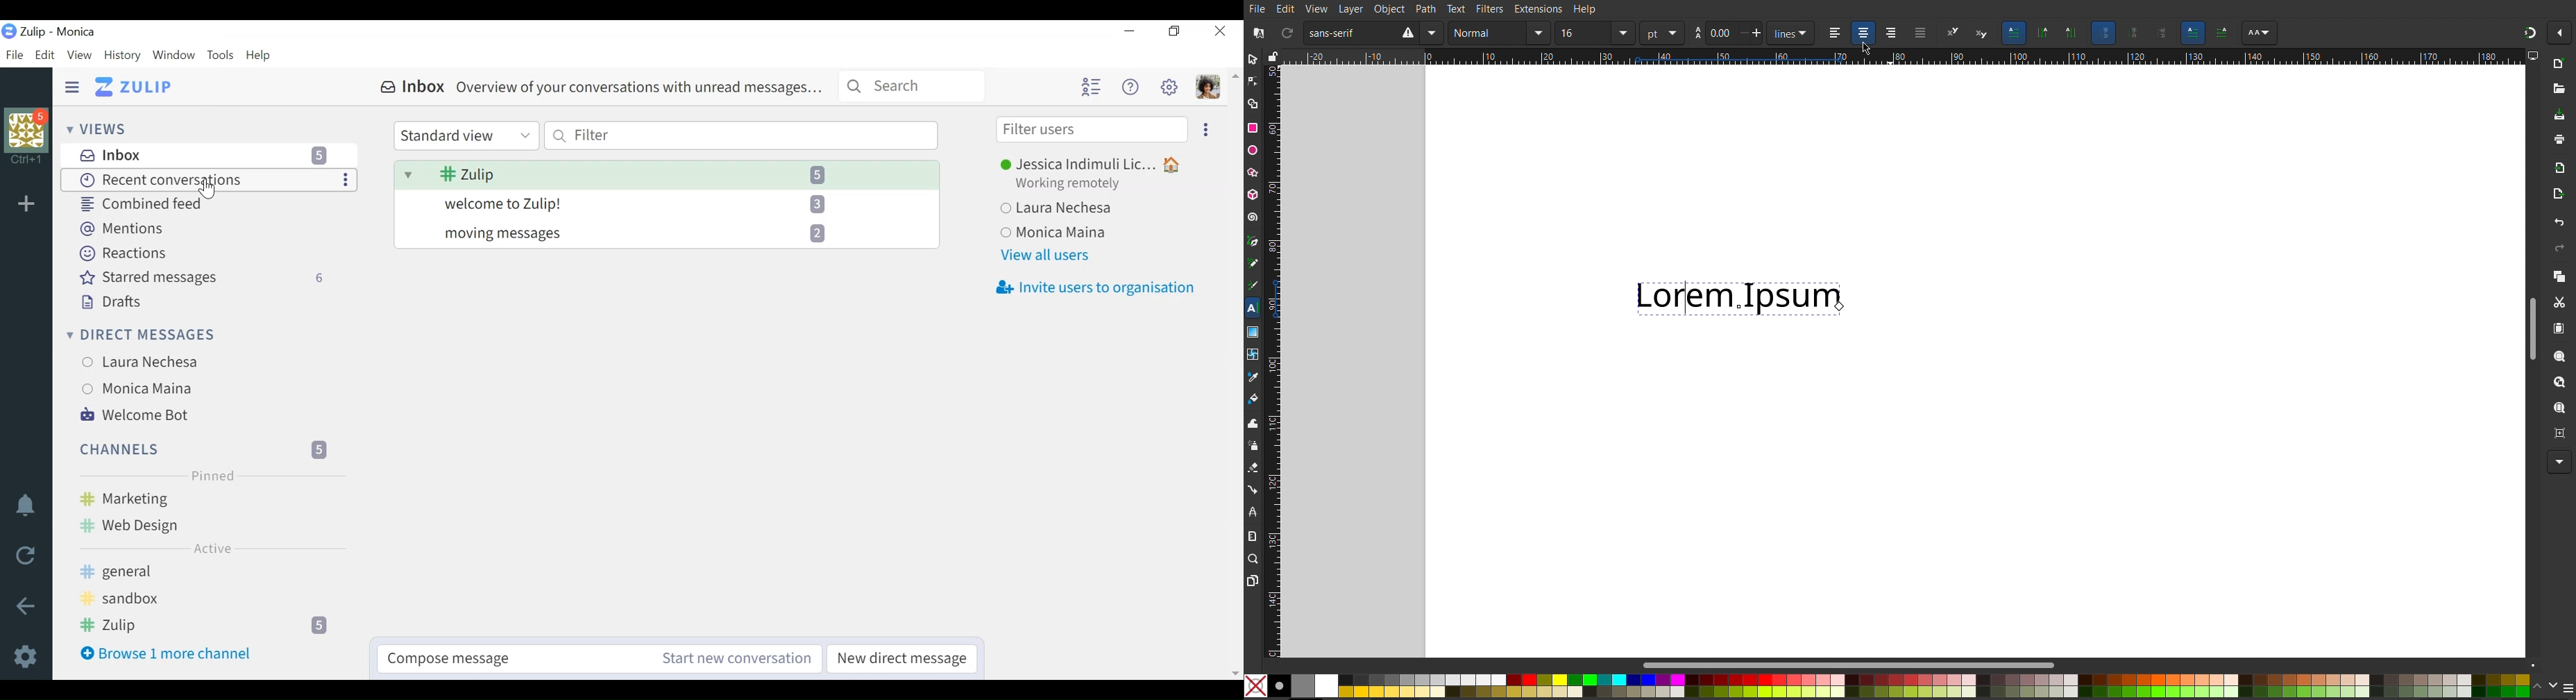  Describe the element at coordinates (26, 506) in the screenshot. I see `notification` at that location.